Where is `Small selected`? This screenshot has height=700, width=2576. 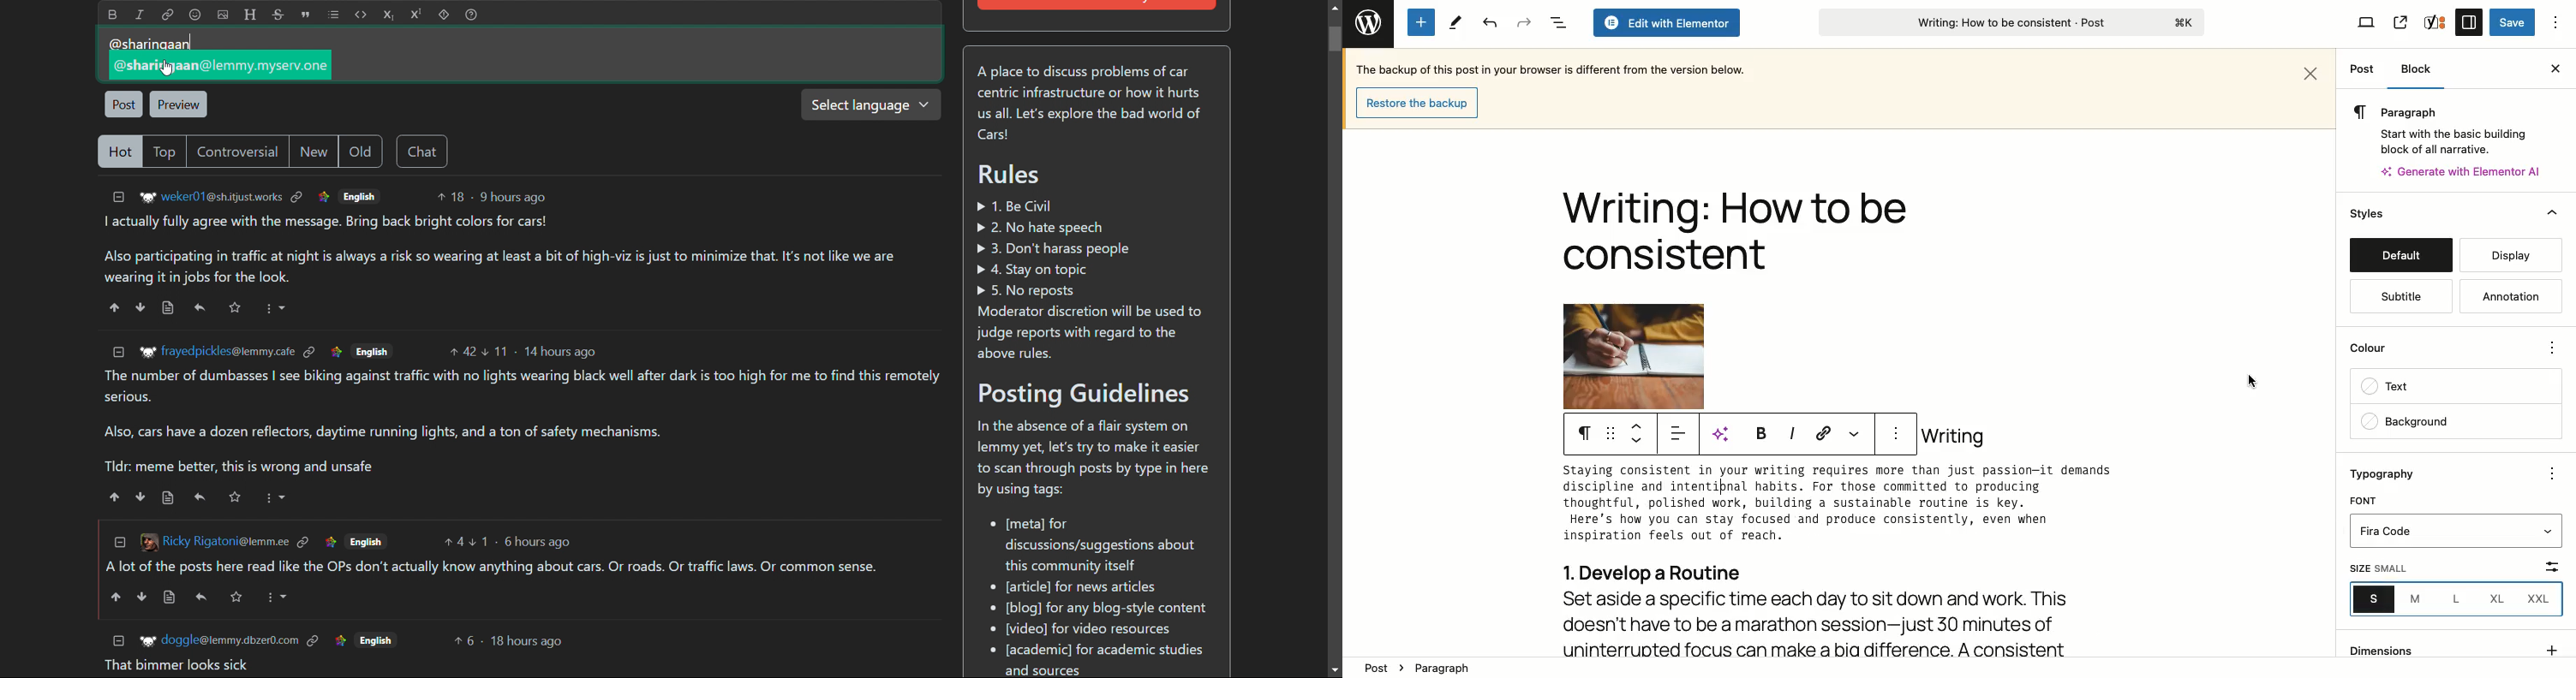
Small selected is located at coordinates (2375, 598).